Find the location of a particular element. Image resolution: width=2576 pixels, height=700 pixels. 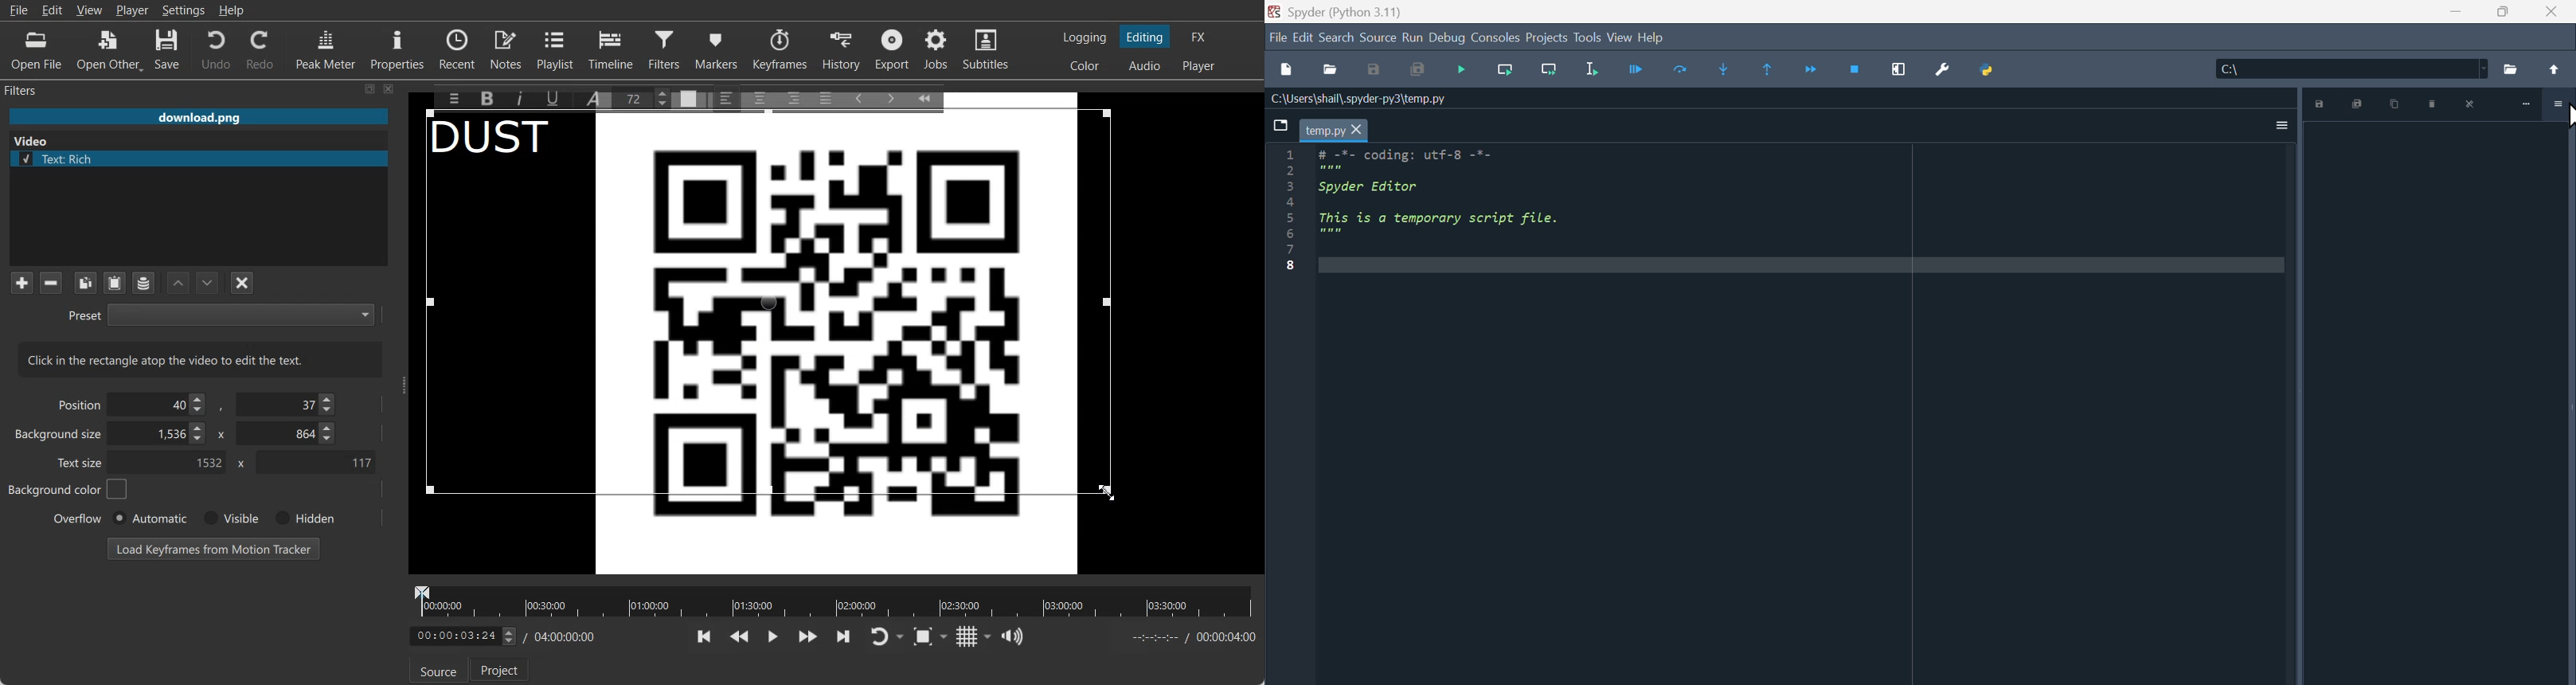

Switching to the Color layout is located at coordinates (1085, 66).